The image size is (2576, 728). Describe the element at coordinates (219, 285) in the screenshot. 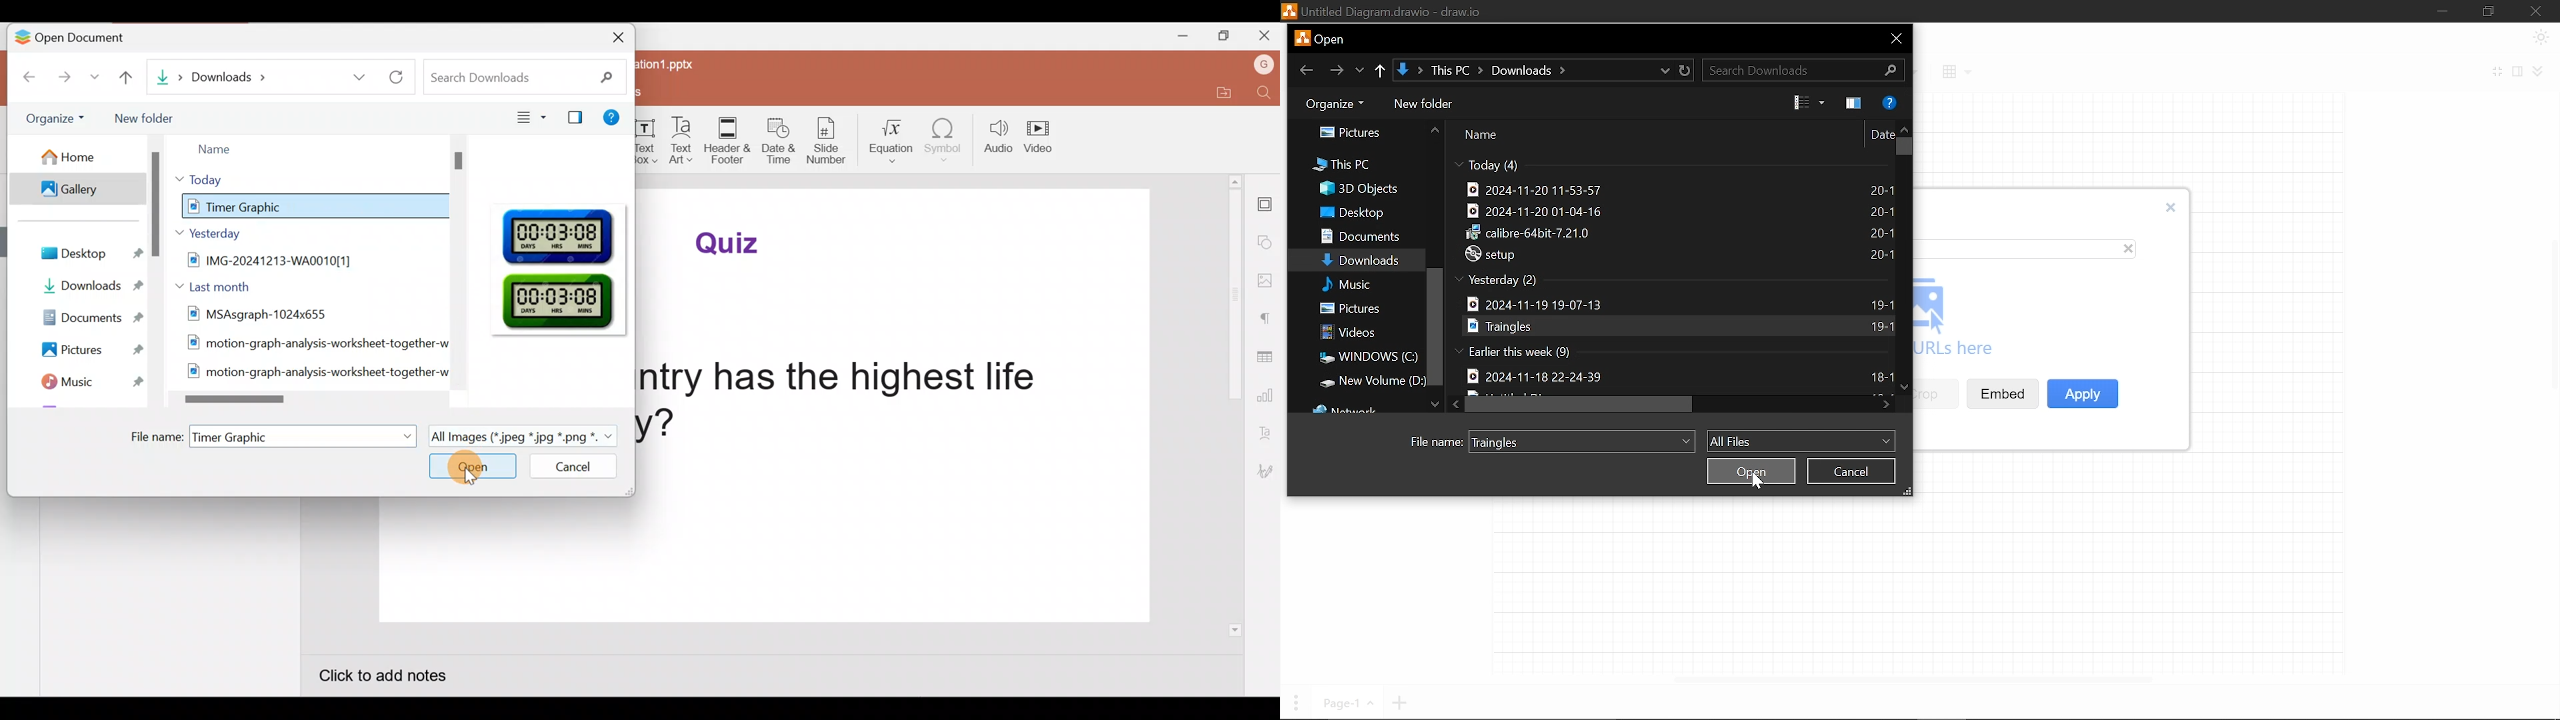

I see `Last month` at that location.